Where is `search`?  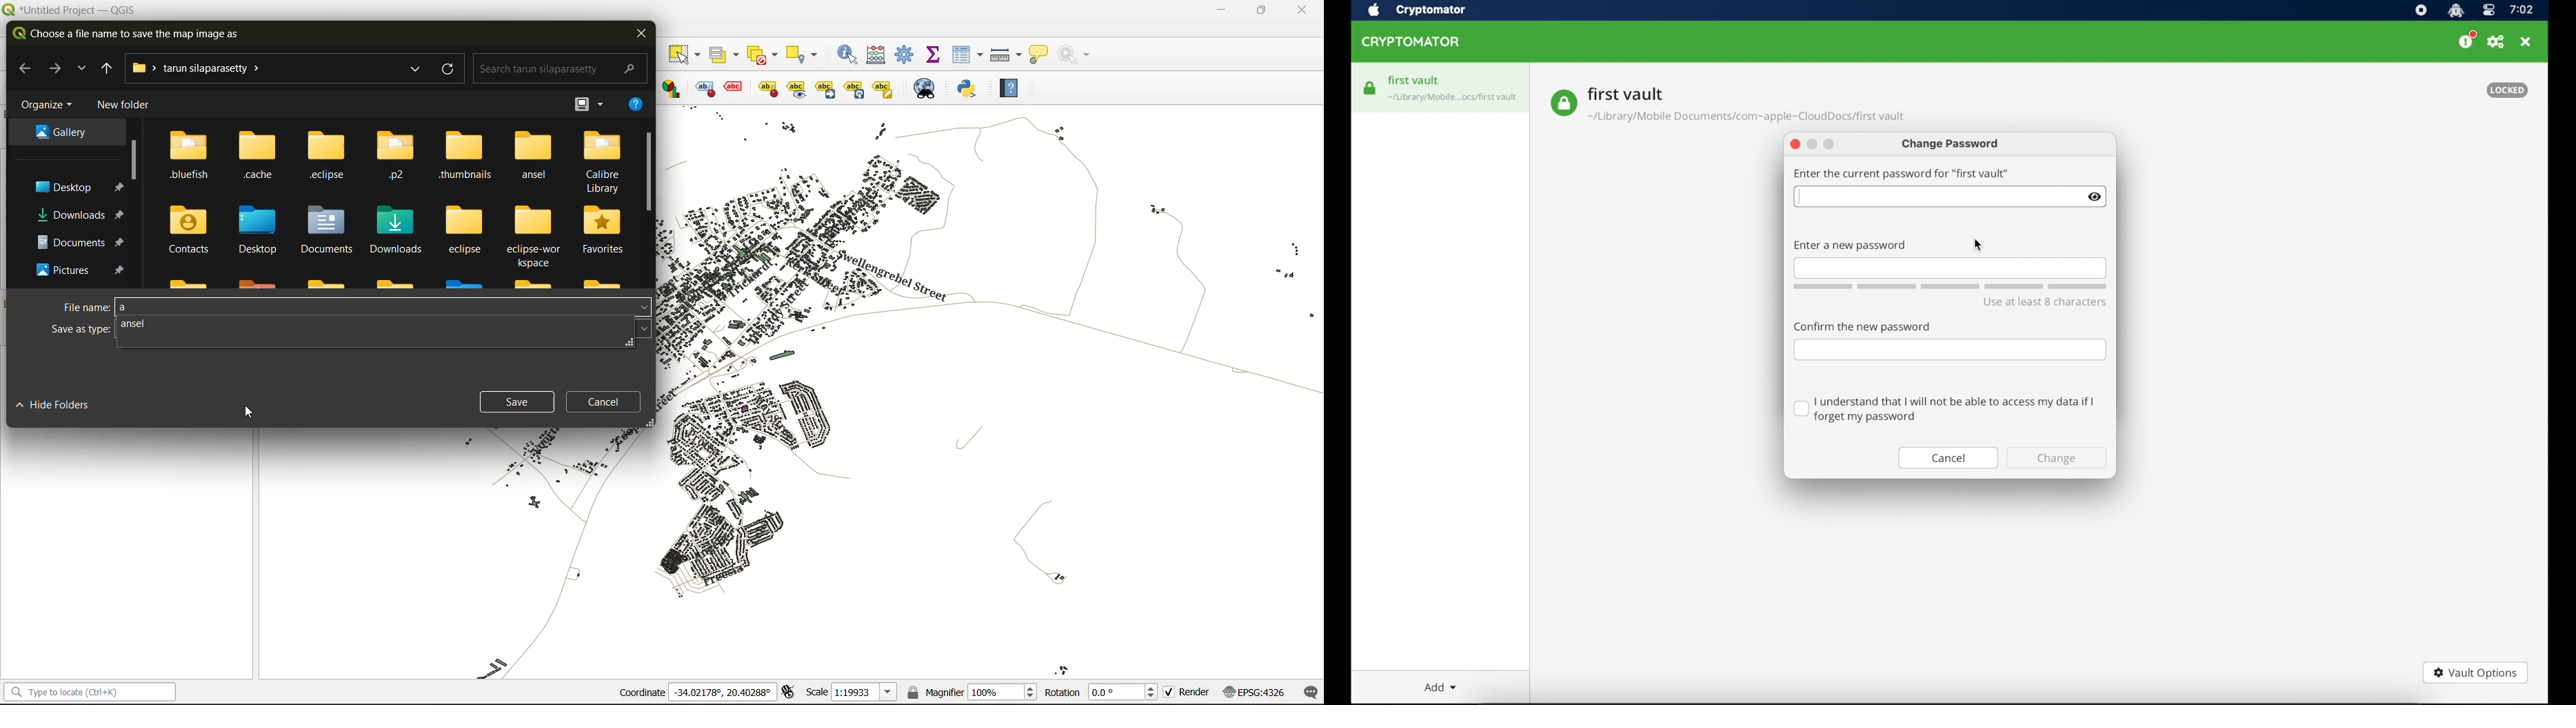 search is located at coordinates (555, 66).